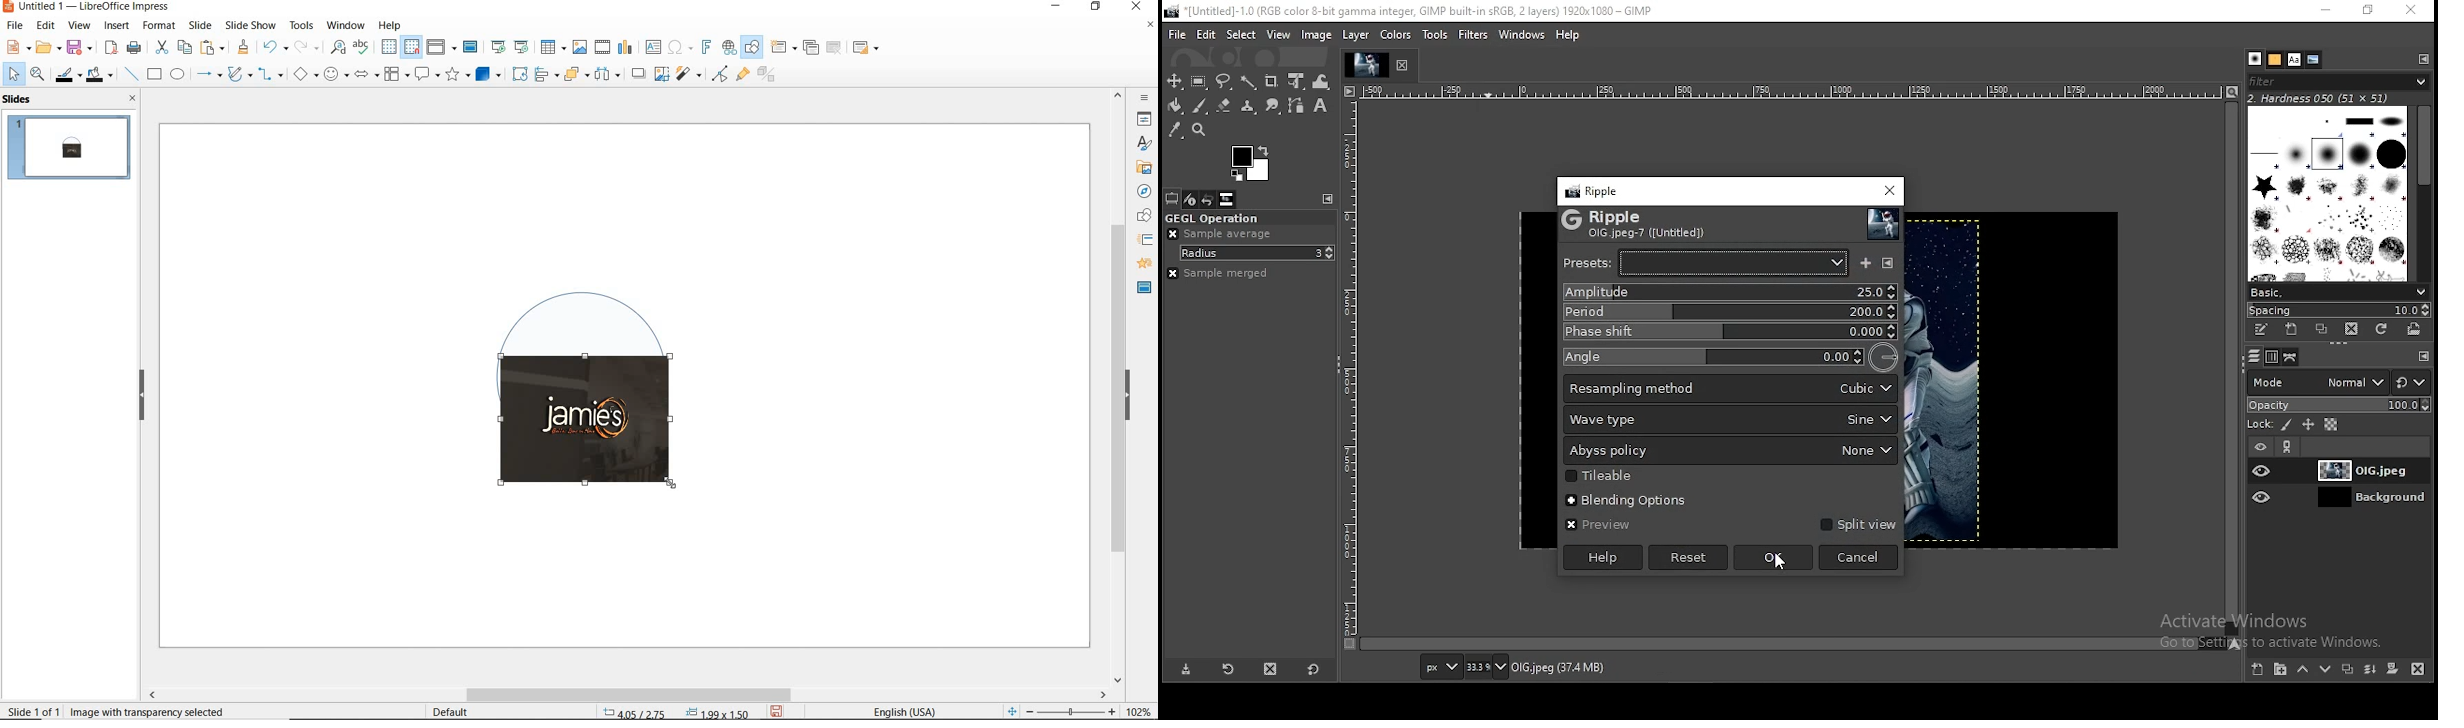 This screenshot has height=728, width=2464. I want to click on Text language, so click(903, 710).